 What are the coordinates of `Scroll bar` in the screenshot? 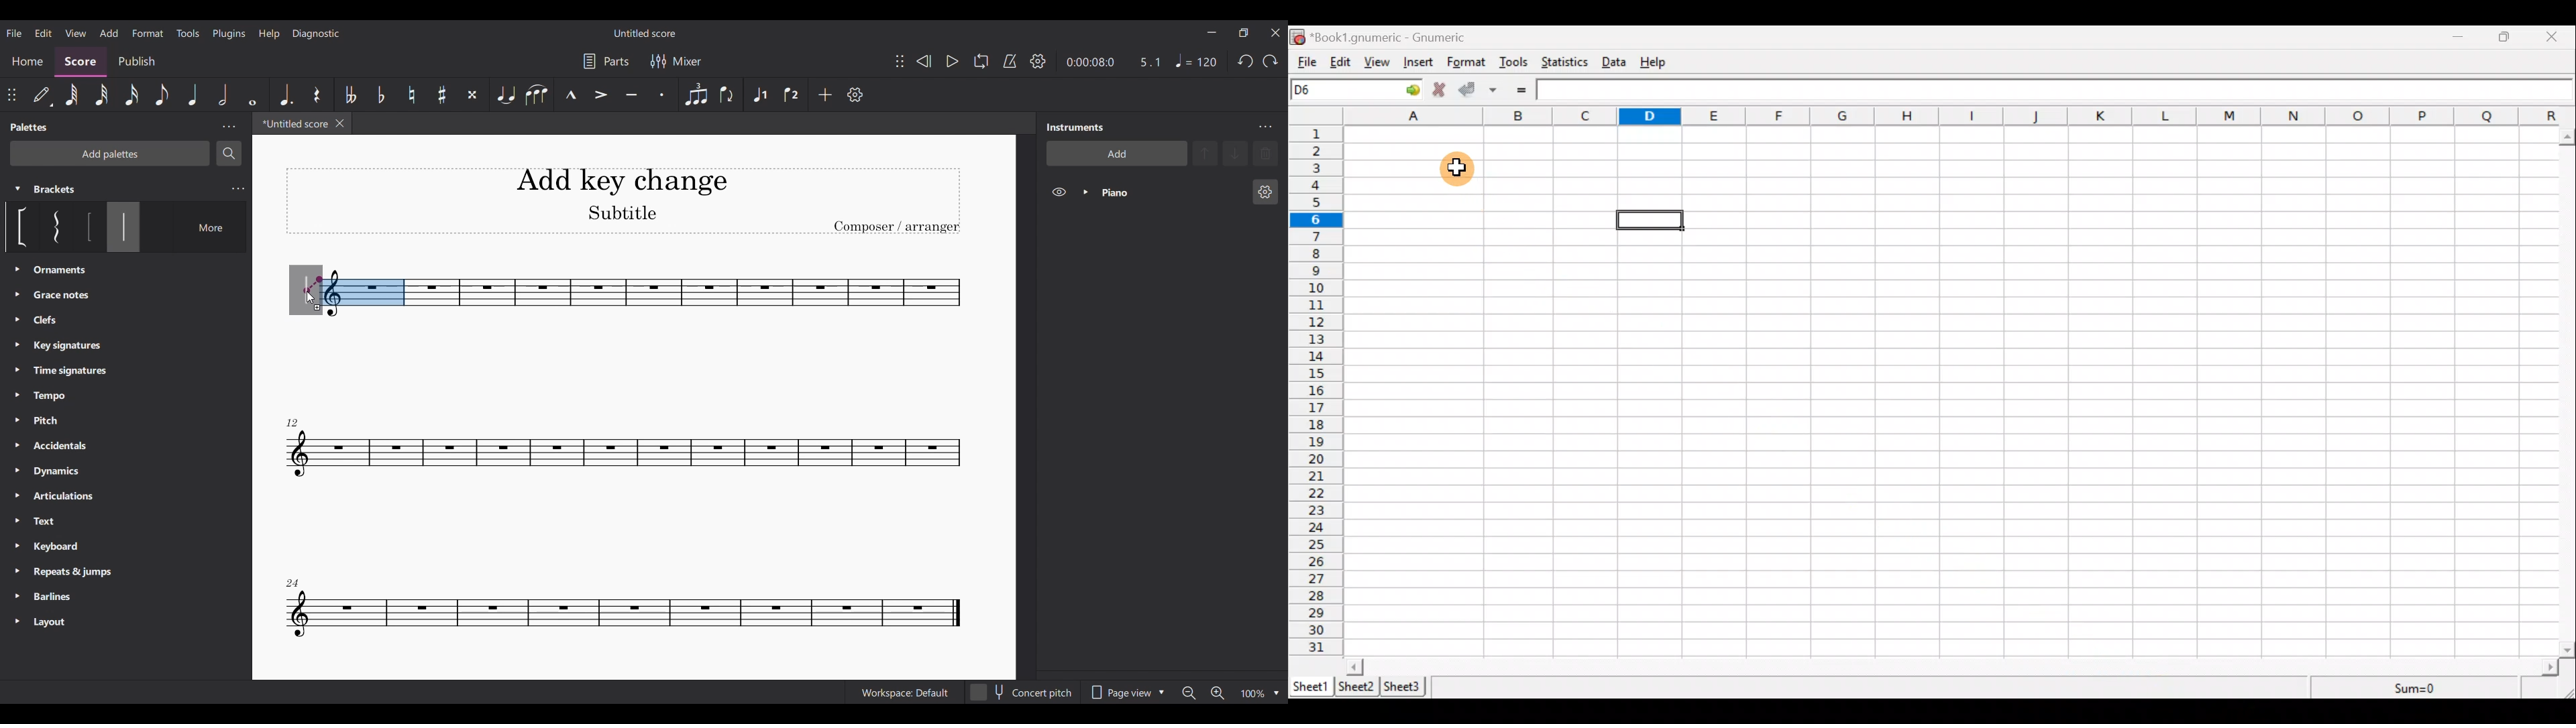 It's located at (1953, 666).